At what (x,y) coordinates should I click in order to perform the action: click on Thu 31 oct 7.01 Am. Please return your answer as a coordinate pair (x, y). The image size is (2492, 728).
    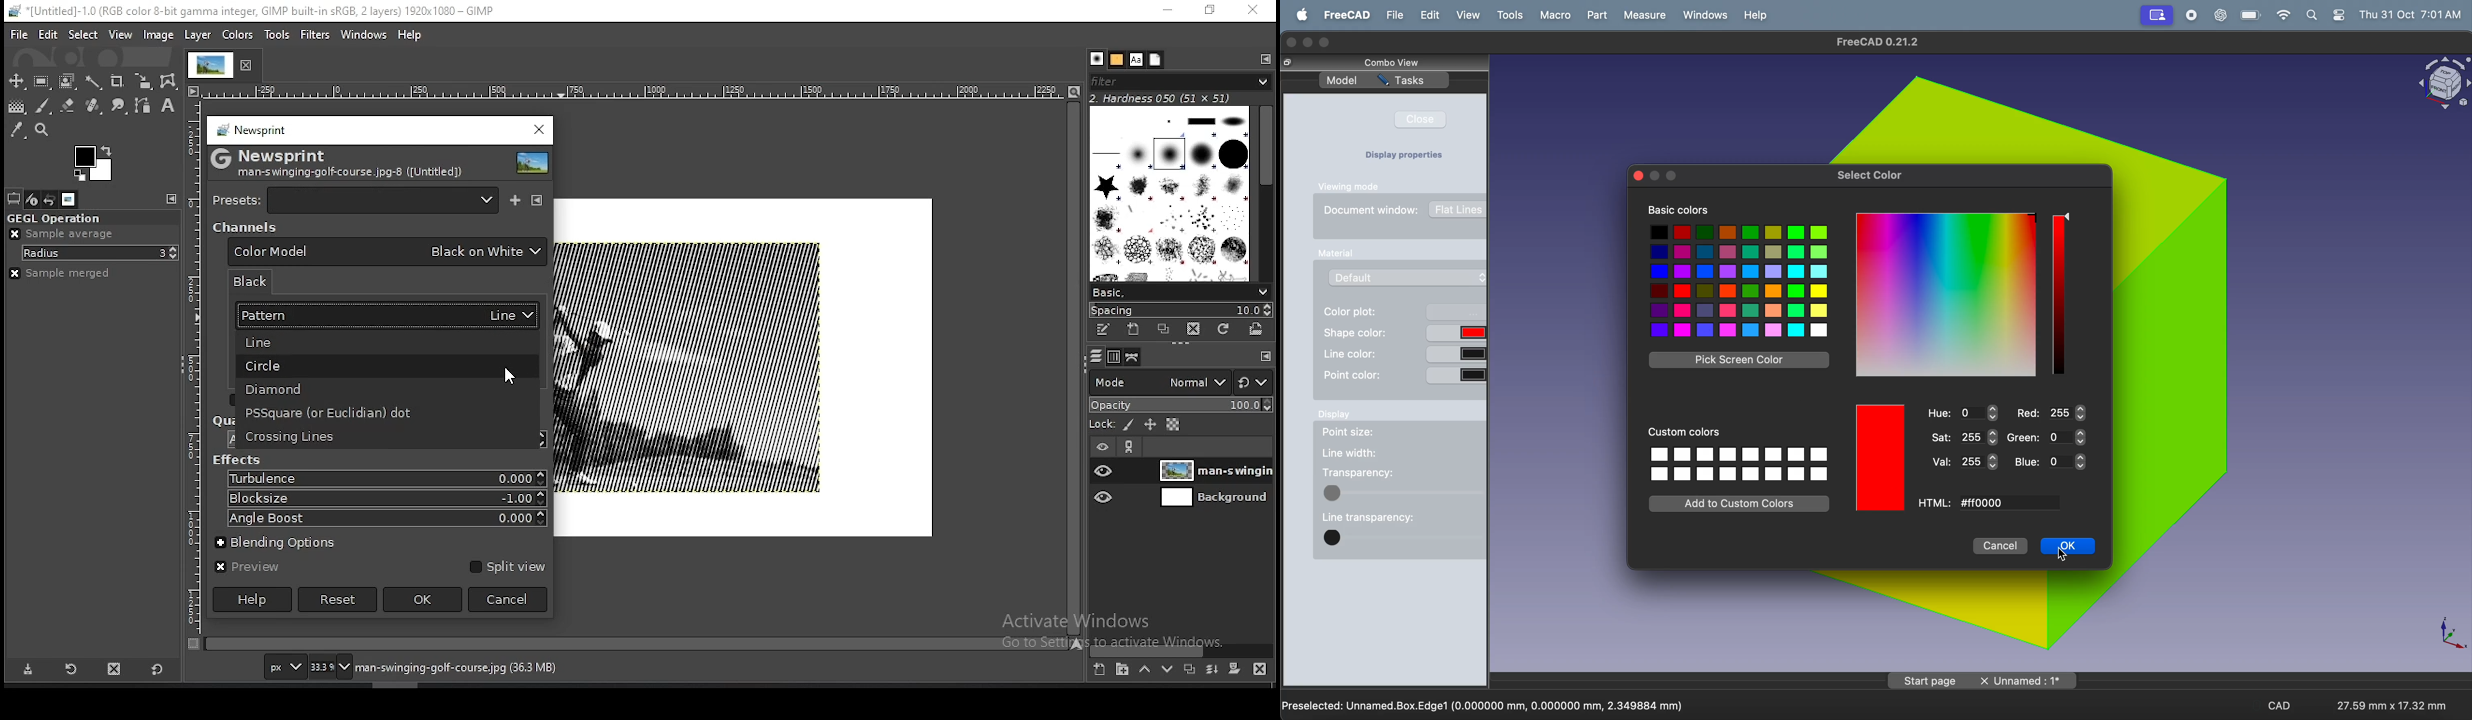
    Looking at the image, I should click on (2412, 15).